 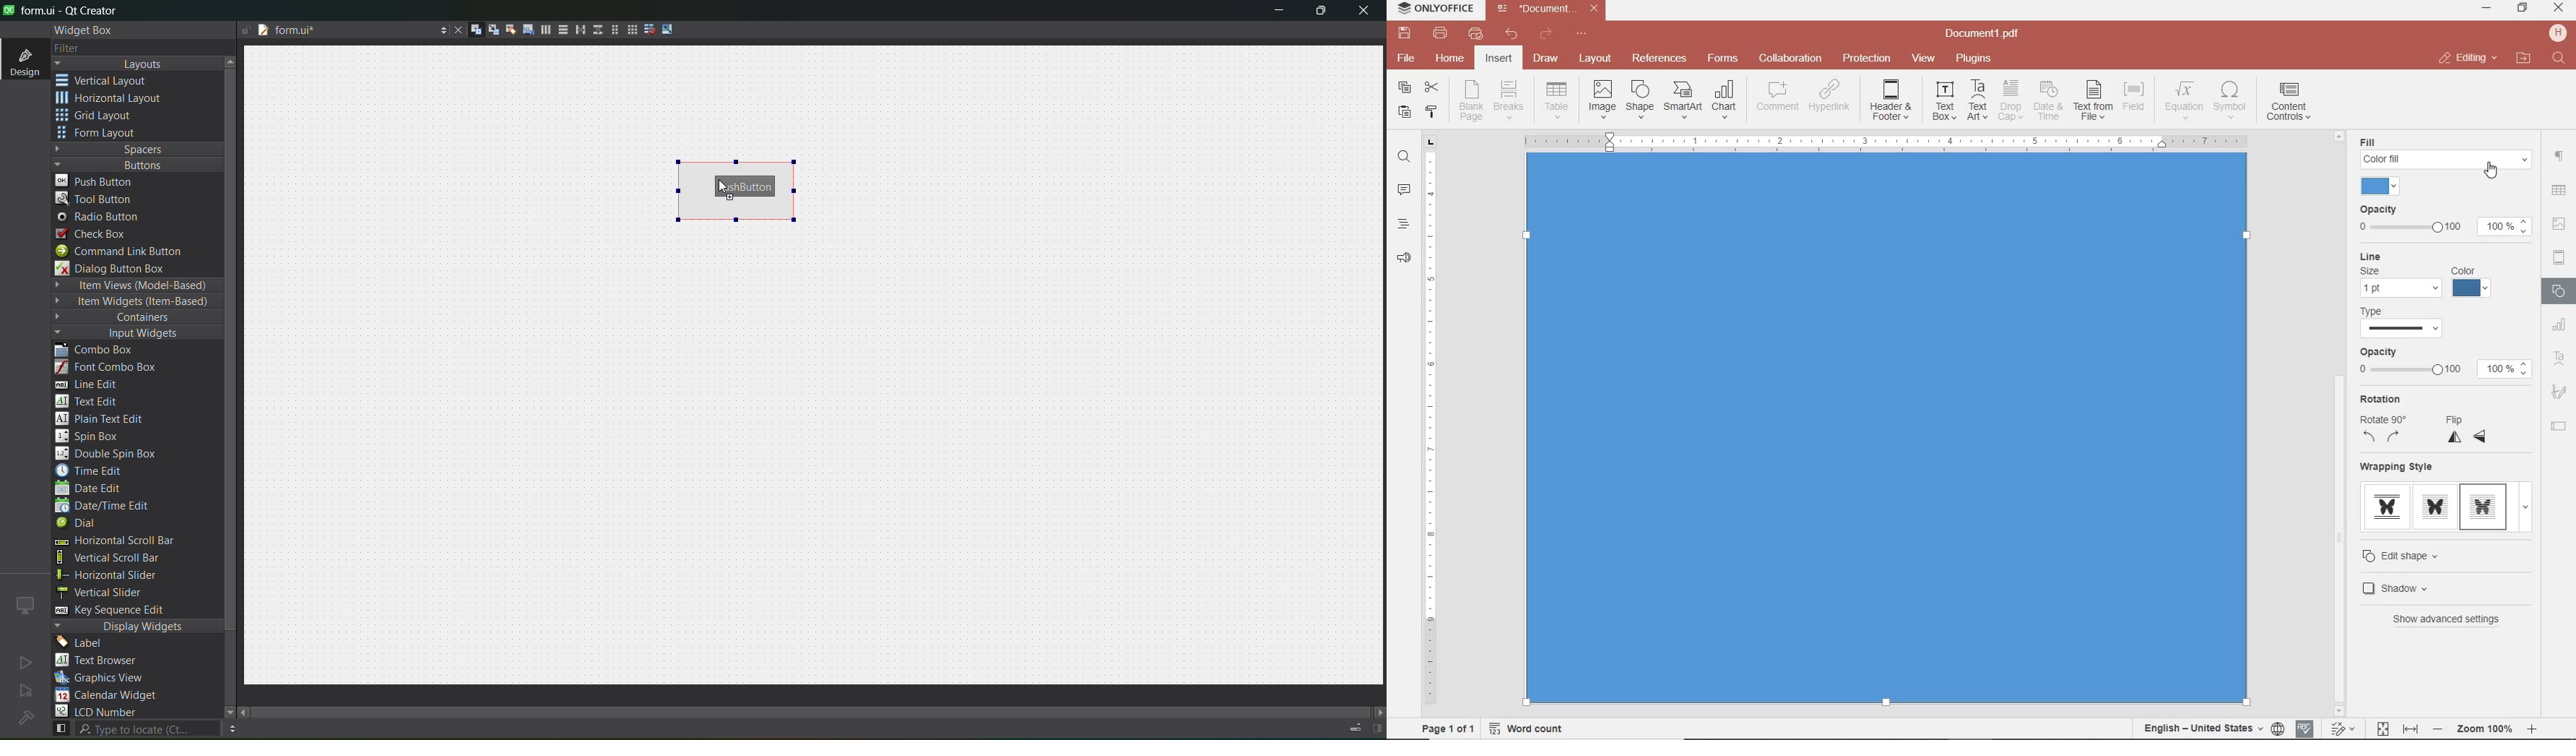 I want to click on page 1 of 1, so click(x=1445, y=727).